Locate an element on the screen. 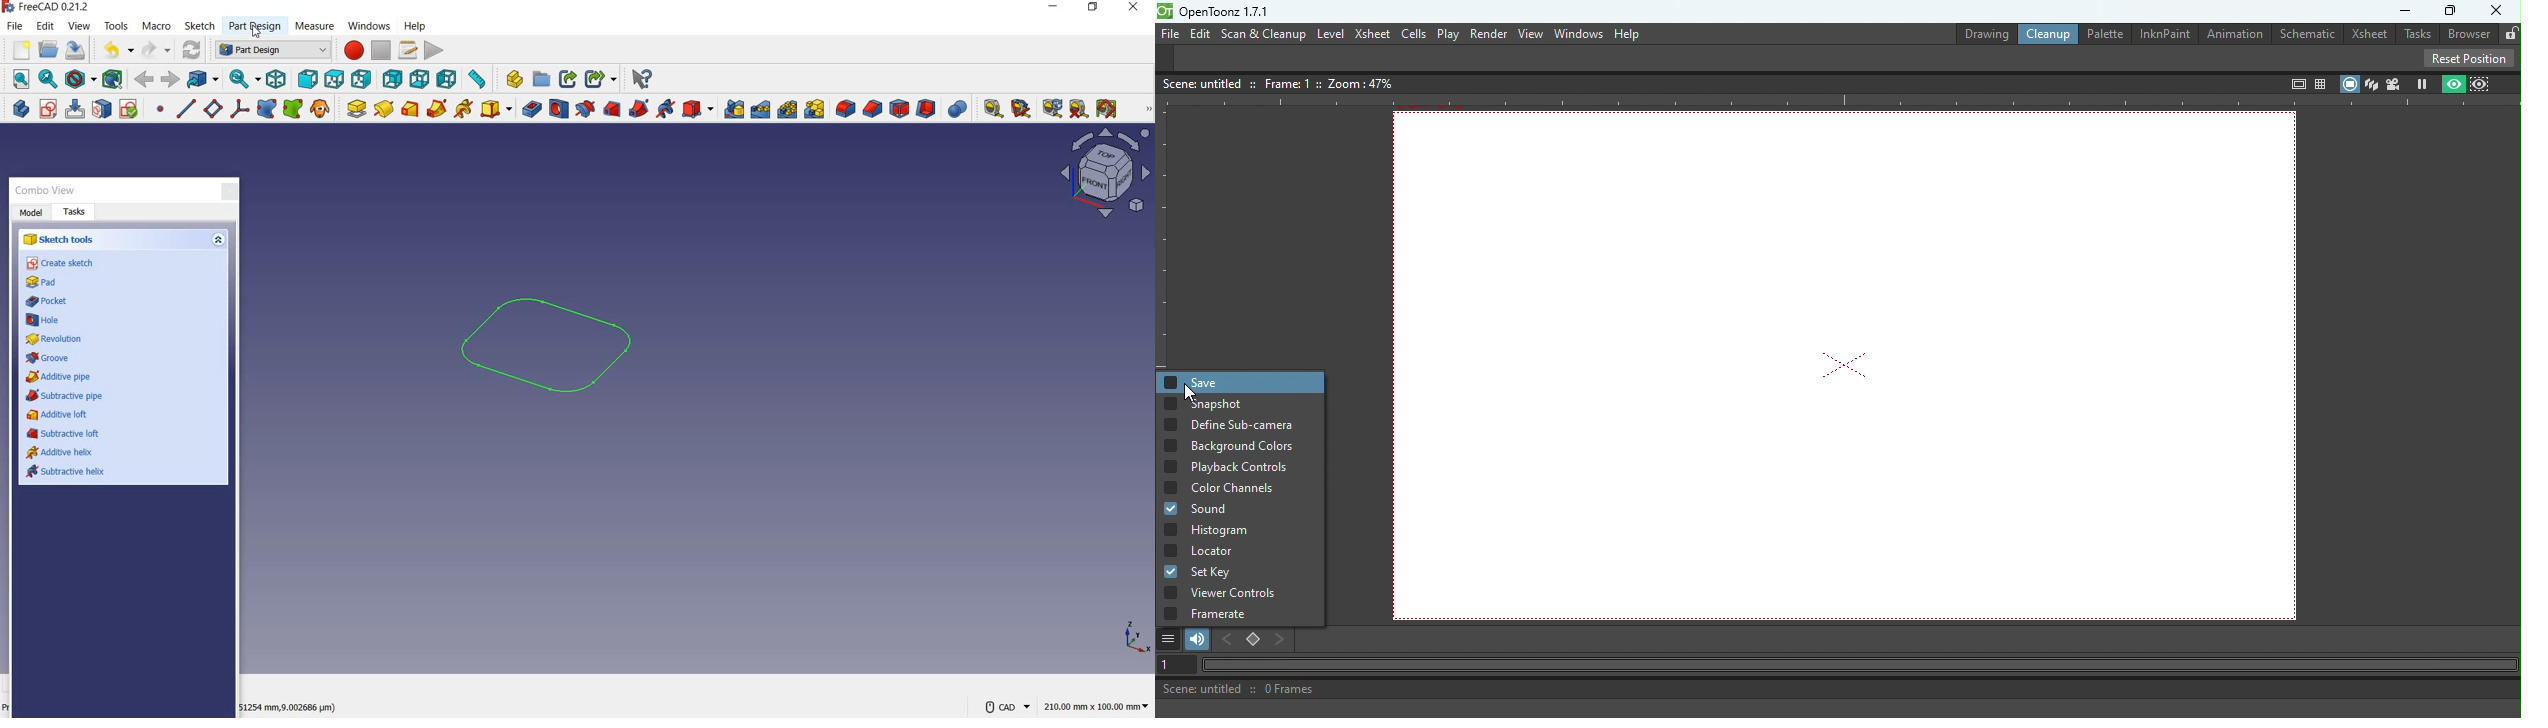  Combo View is located at coordinates (122, 190).